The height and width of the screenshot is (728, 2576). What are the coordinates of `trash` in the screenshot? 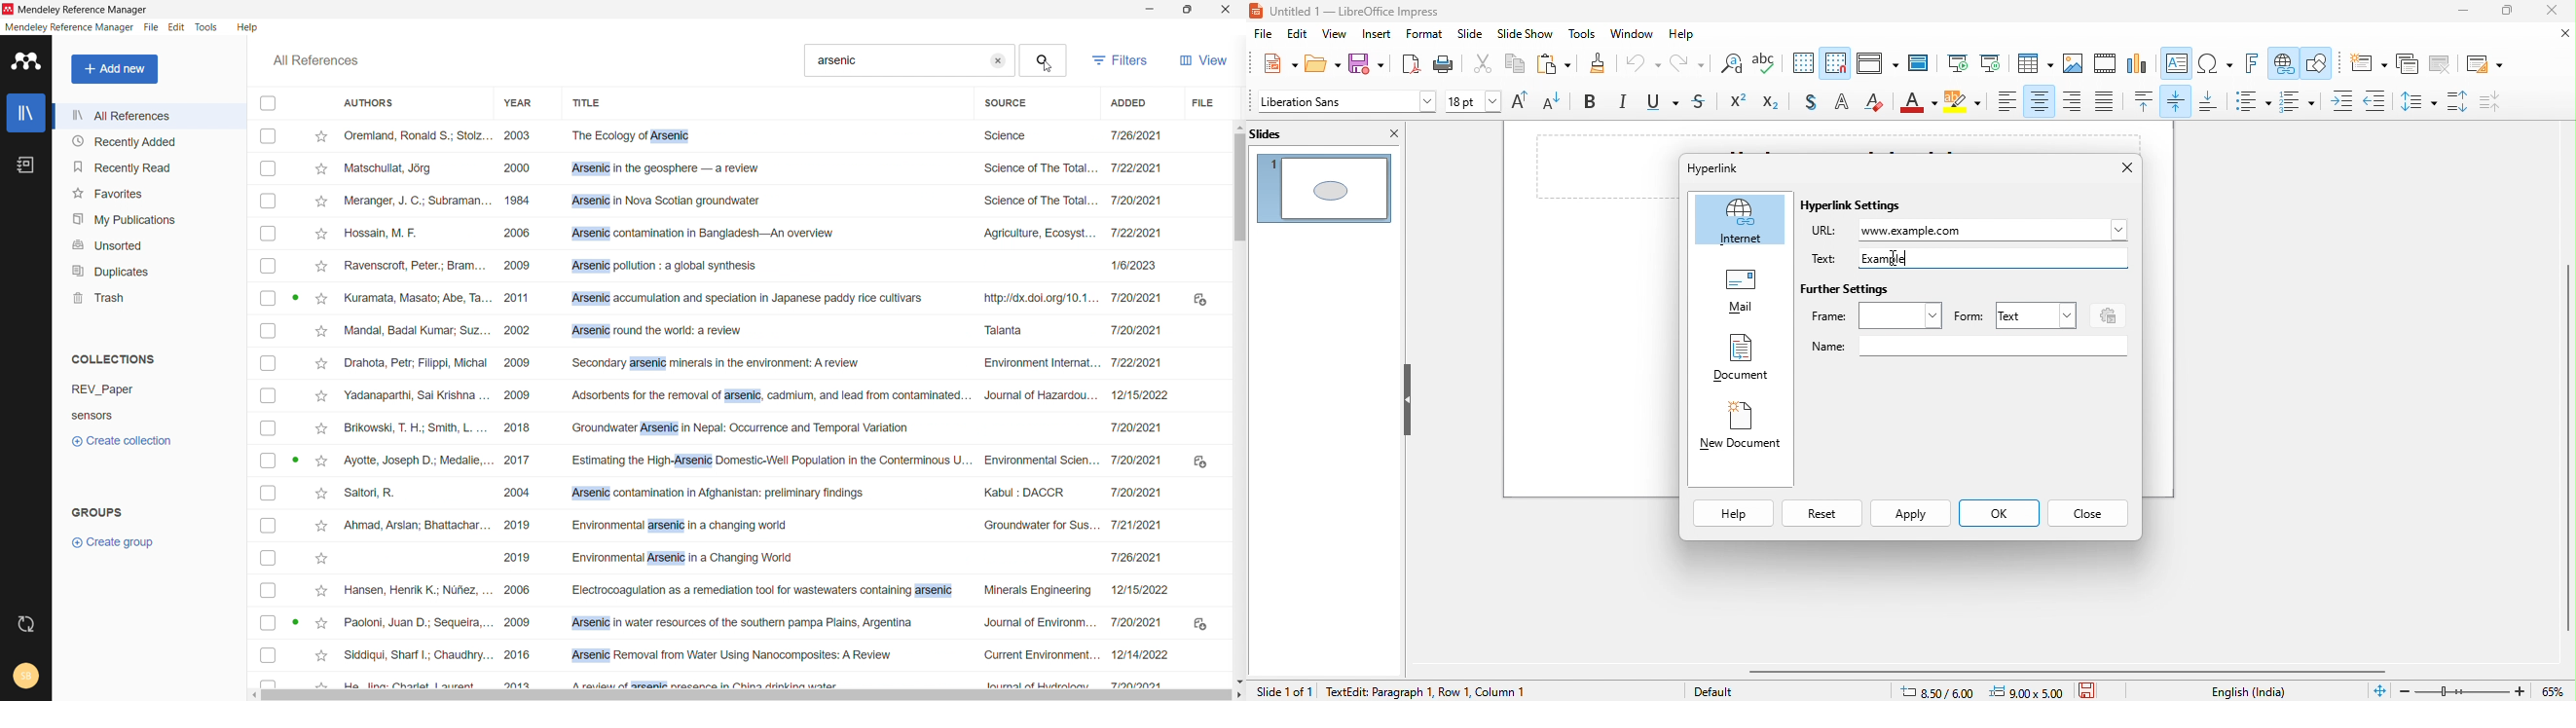 It's located at (148, 298).